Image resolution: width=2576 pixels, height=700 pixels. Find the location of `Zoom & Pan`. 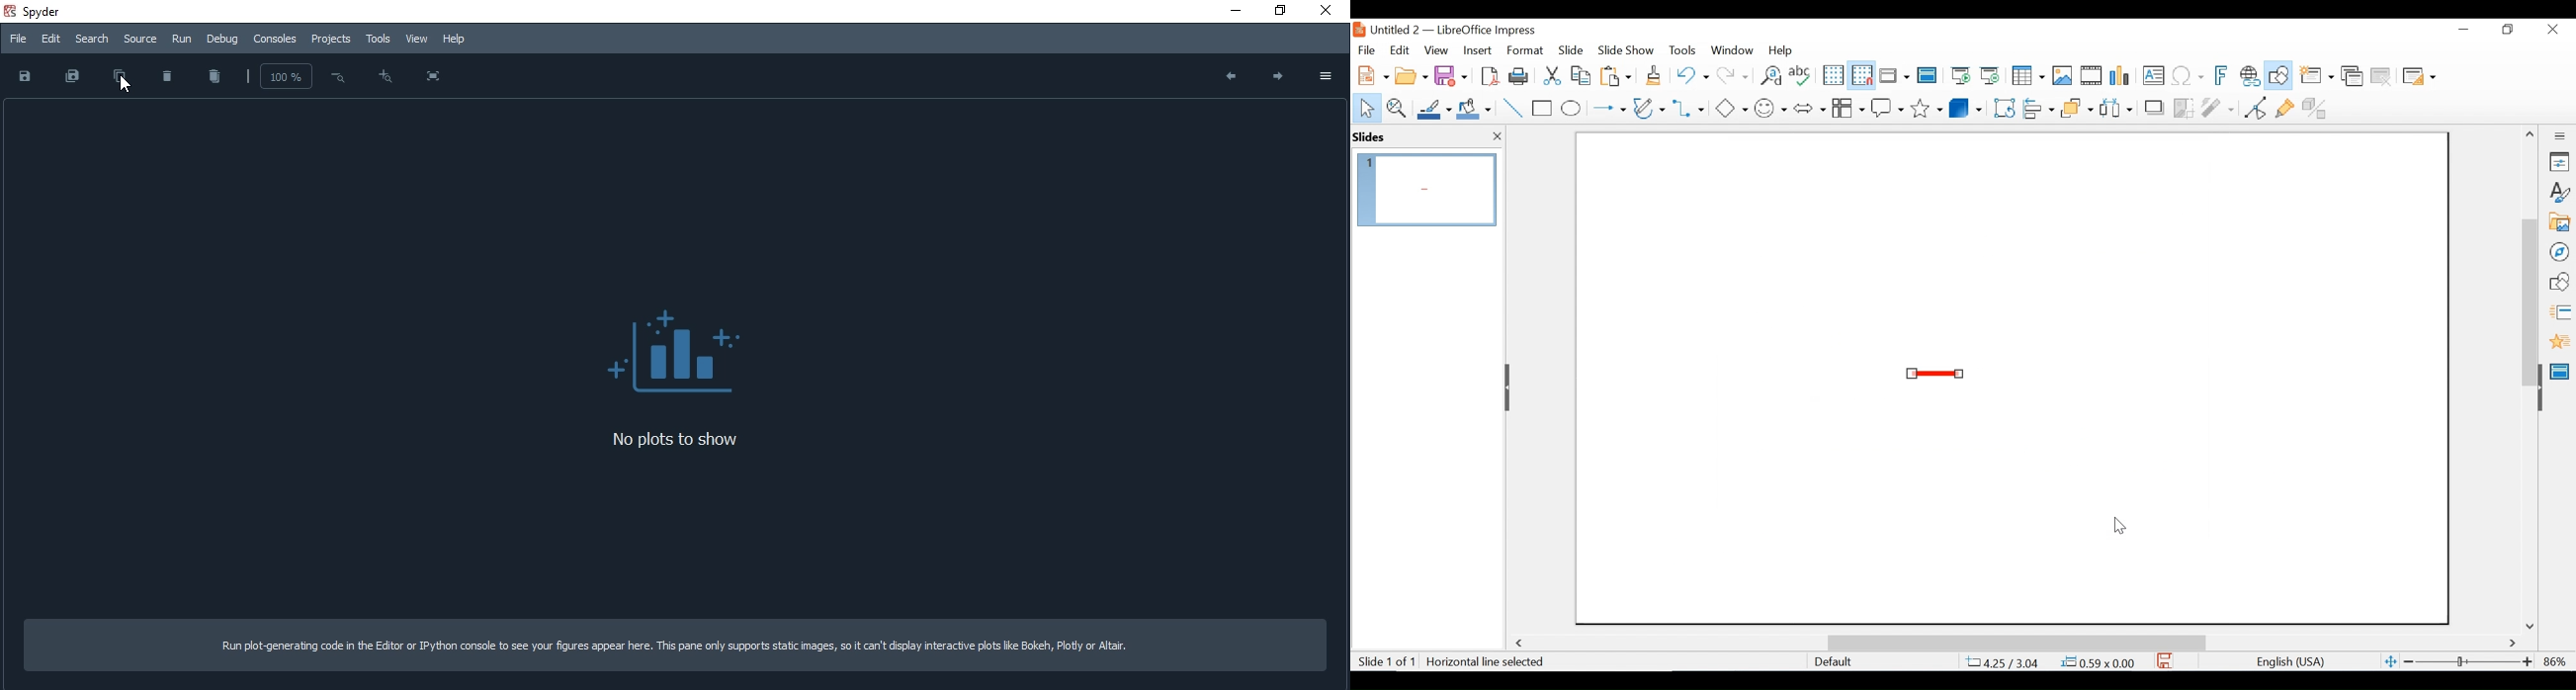

Zoom & Pan is located at coordinates (1396, 107).